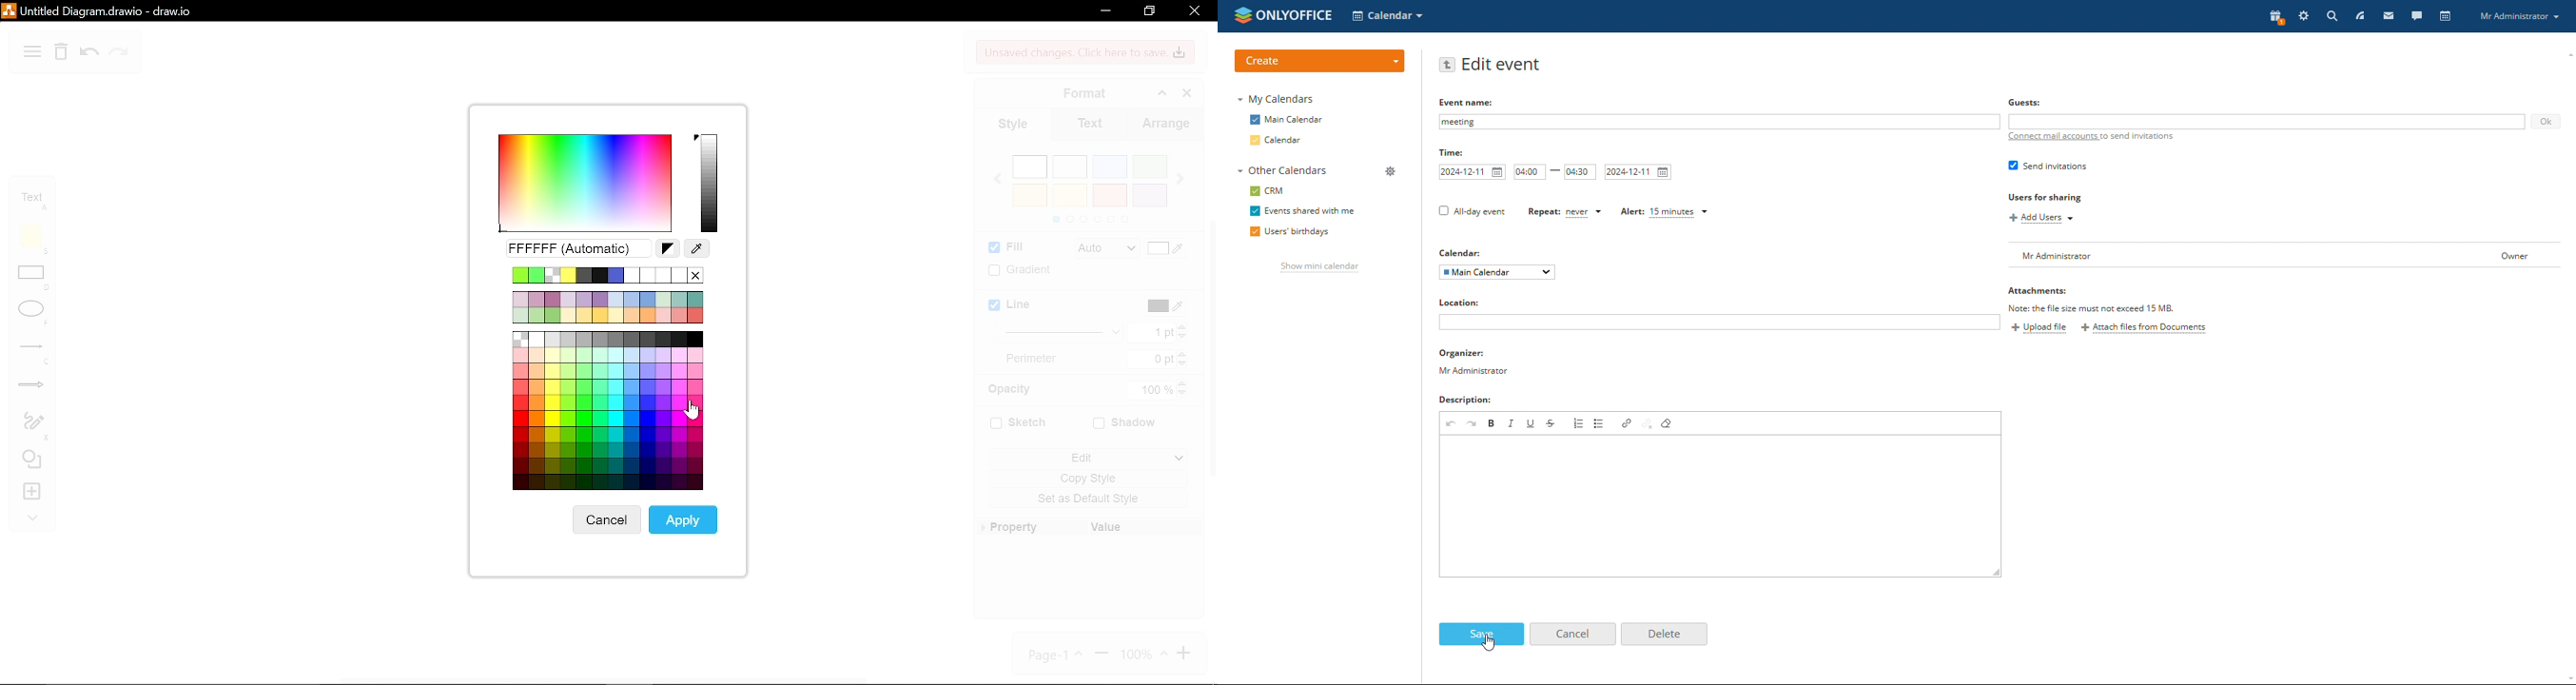 The width and height of the screenshot is (2576, 700). I want to click on recent display, so click(608, 306).